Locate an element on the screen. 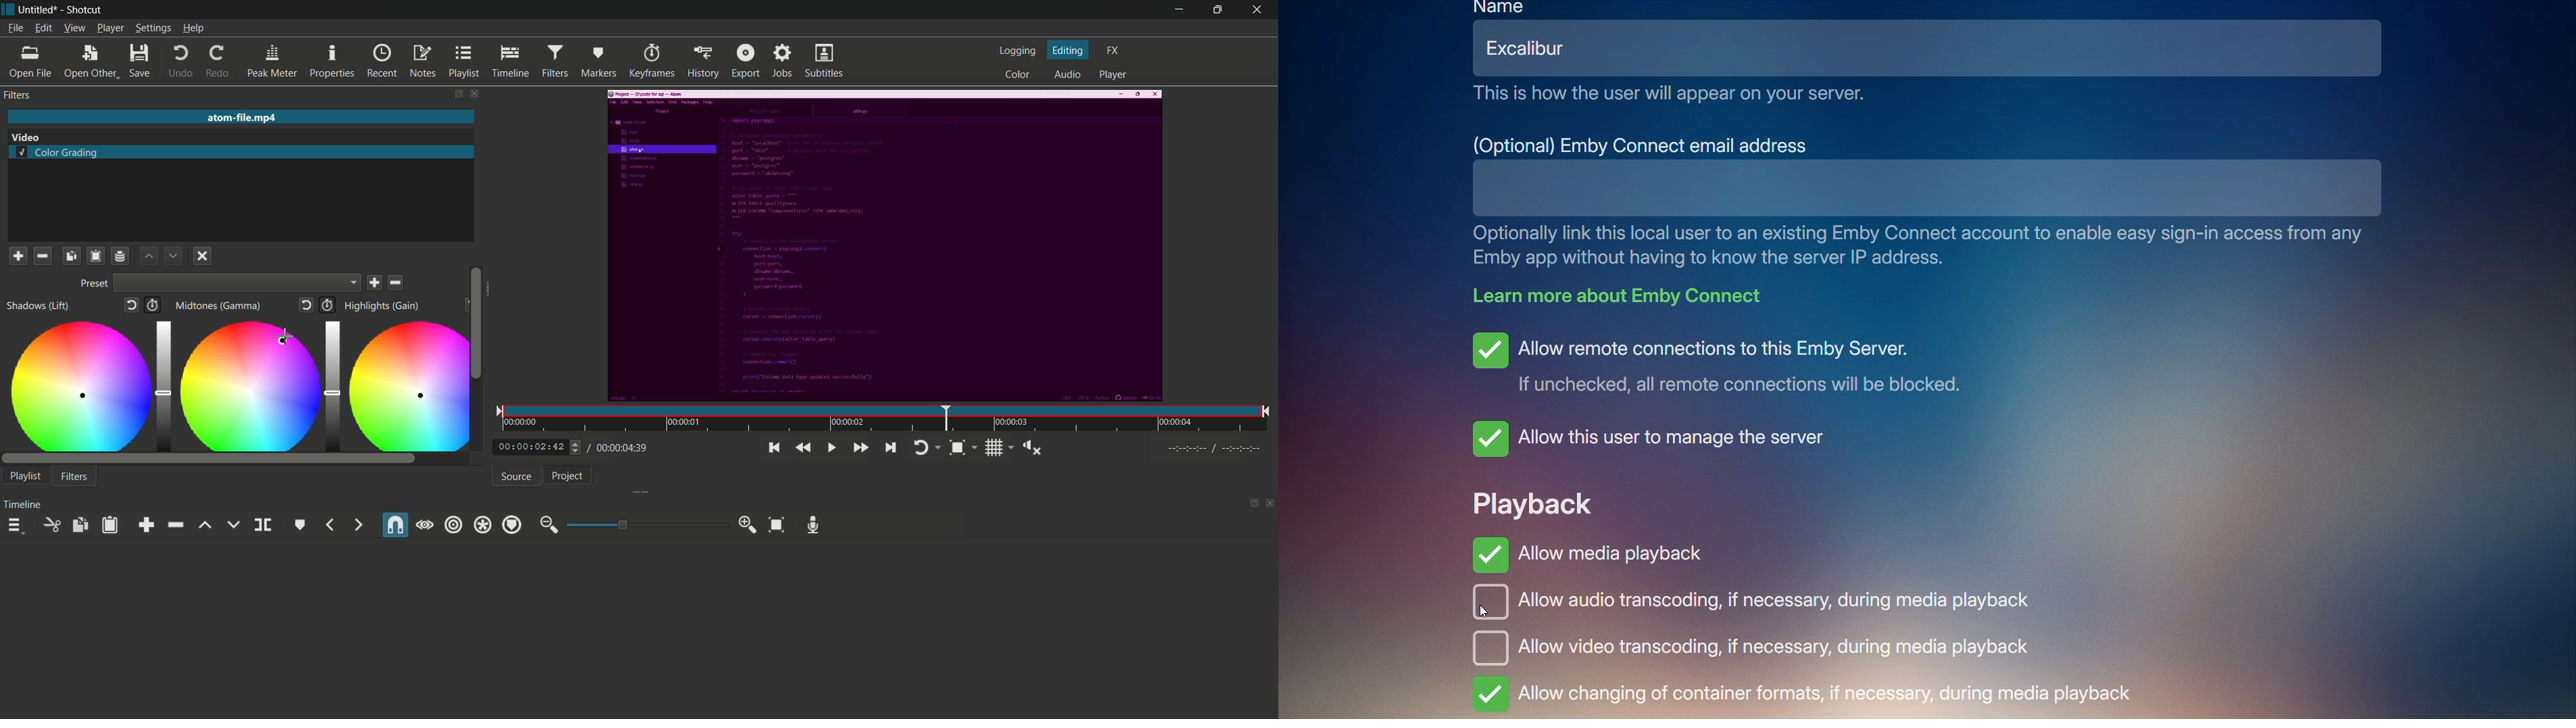  zoom timeline to fit is located at coordinates (776, 525).